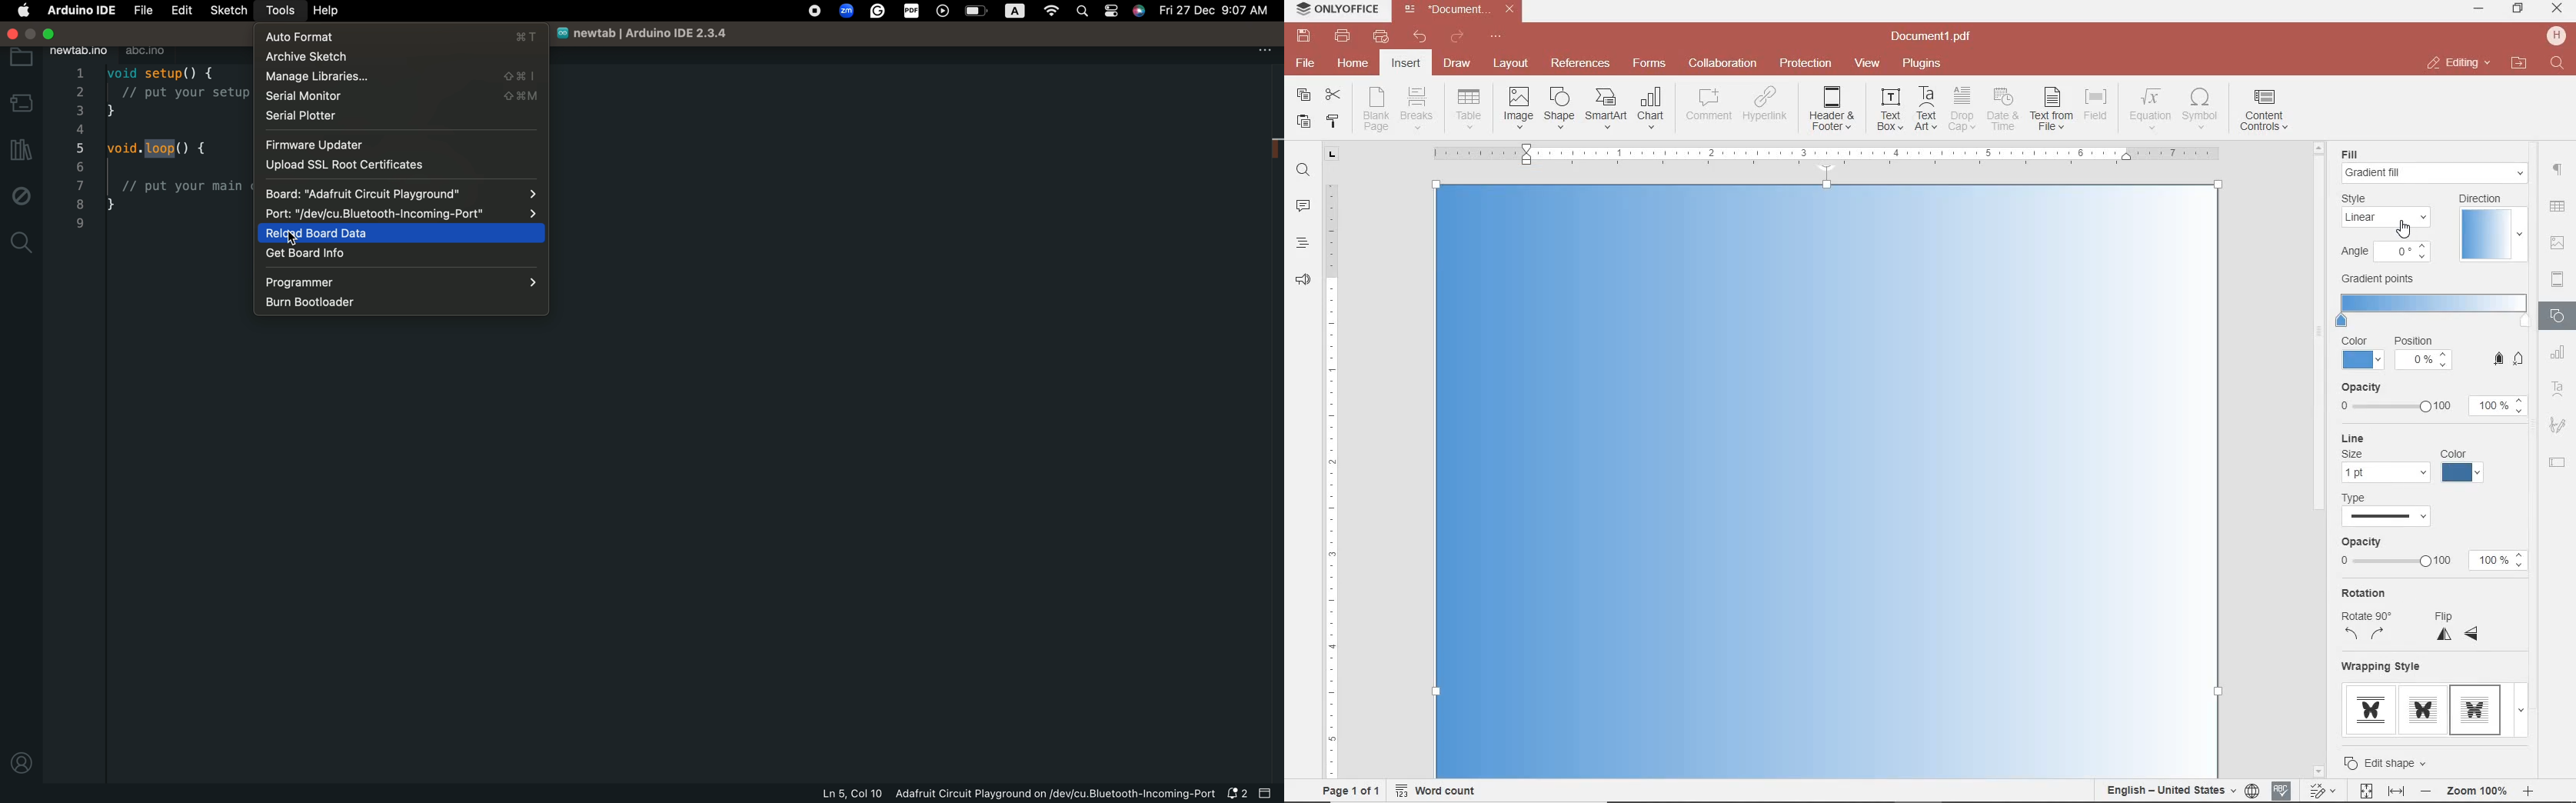  What do you see at coordinates (2434, 155) in the screenshot?
I see `` at bounding box center [2434, 155].